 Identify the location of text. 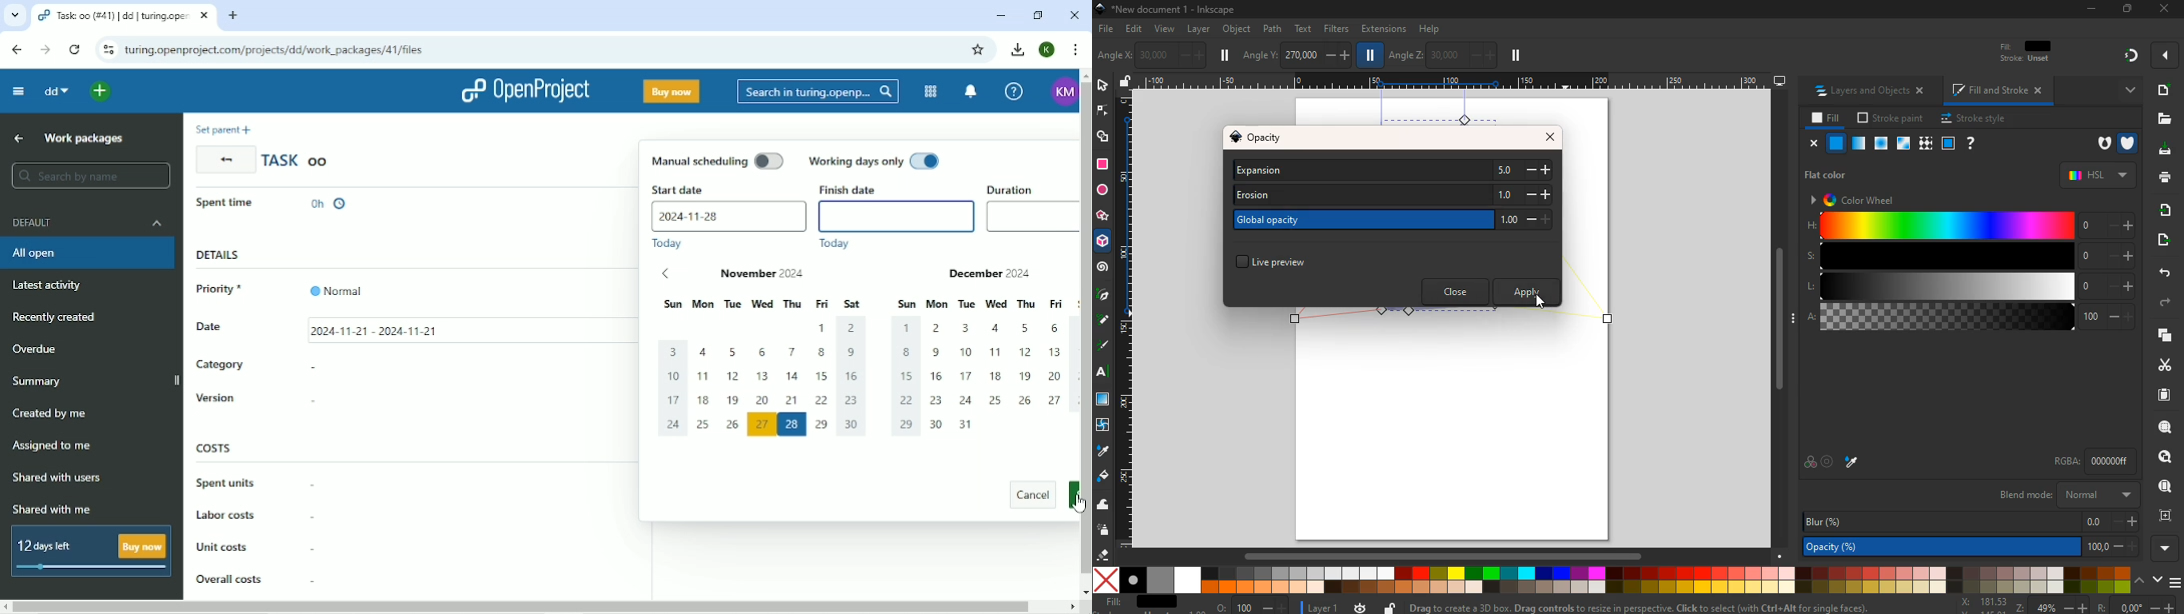
(1100, 373).